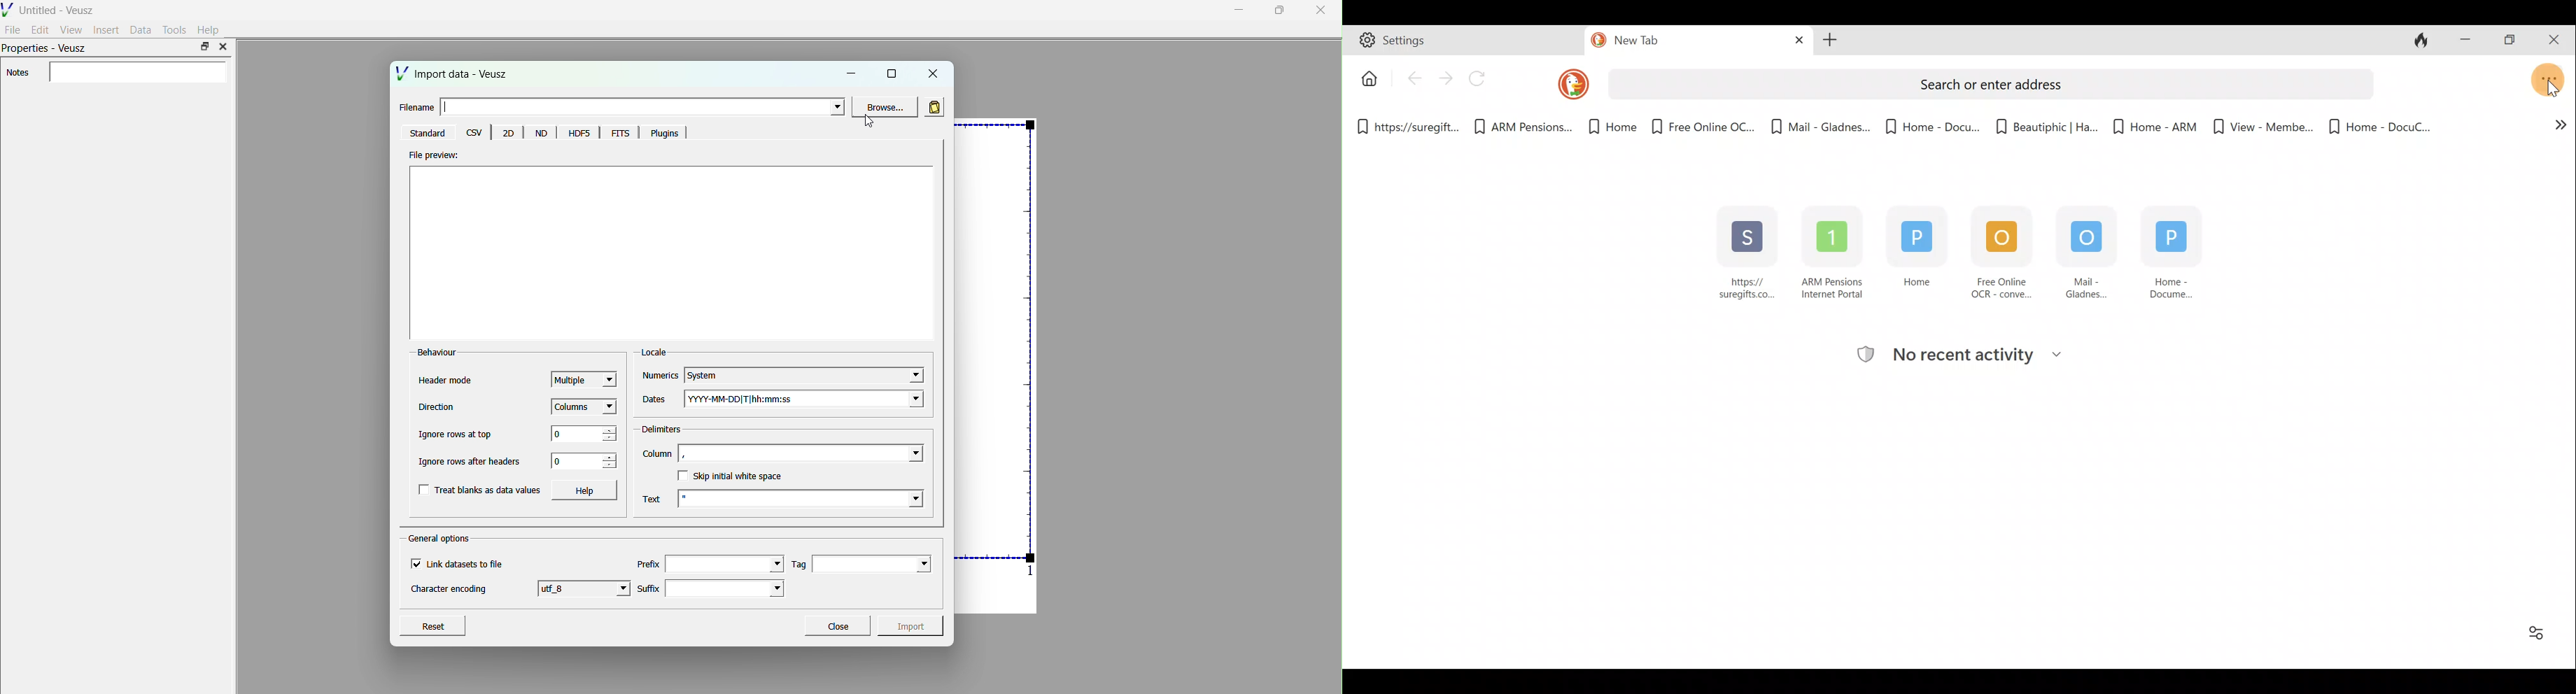 The width and height of the screenshot is (2576, 700). What do you see at coordinates (137, 73) in the screenshot?
I see `enter notes field` at bounding box center [137, 73].